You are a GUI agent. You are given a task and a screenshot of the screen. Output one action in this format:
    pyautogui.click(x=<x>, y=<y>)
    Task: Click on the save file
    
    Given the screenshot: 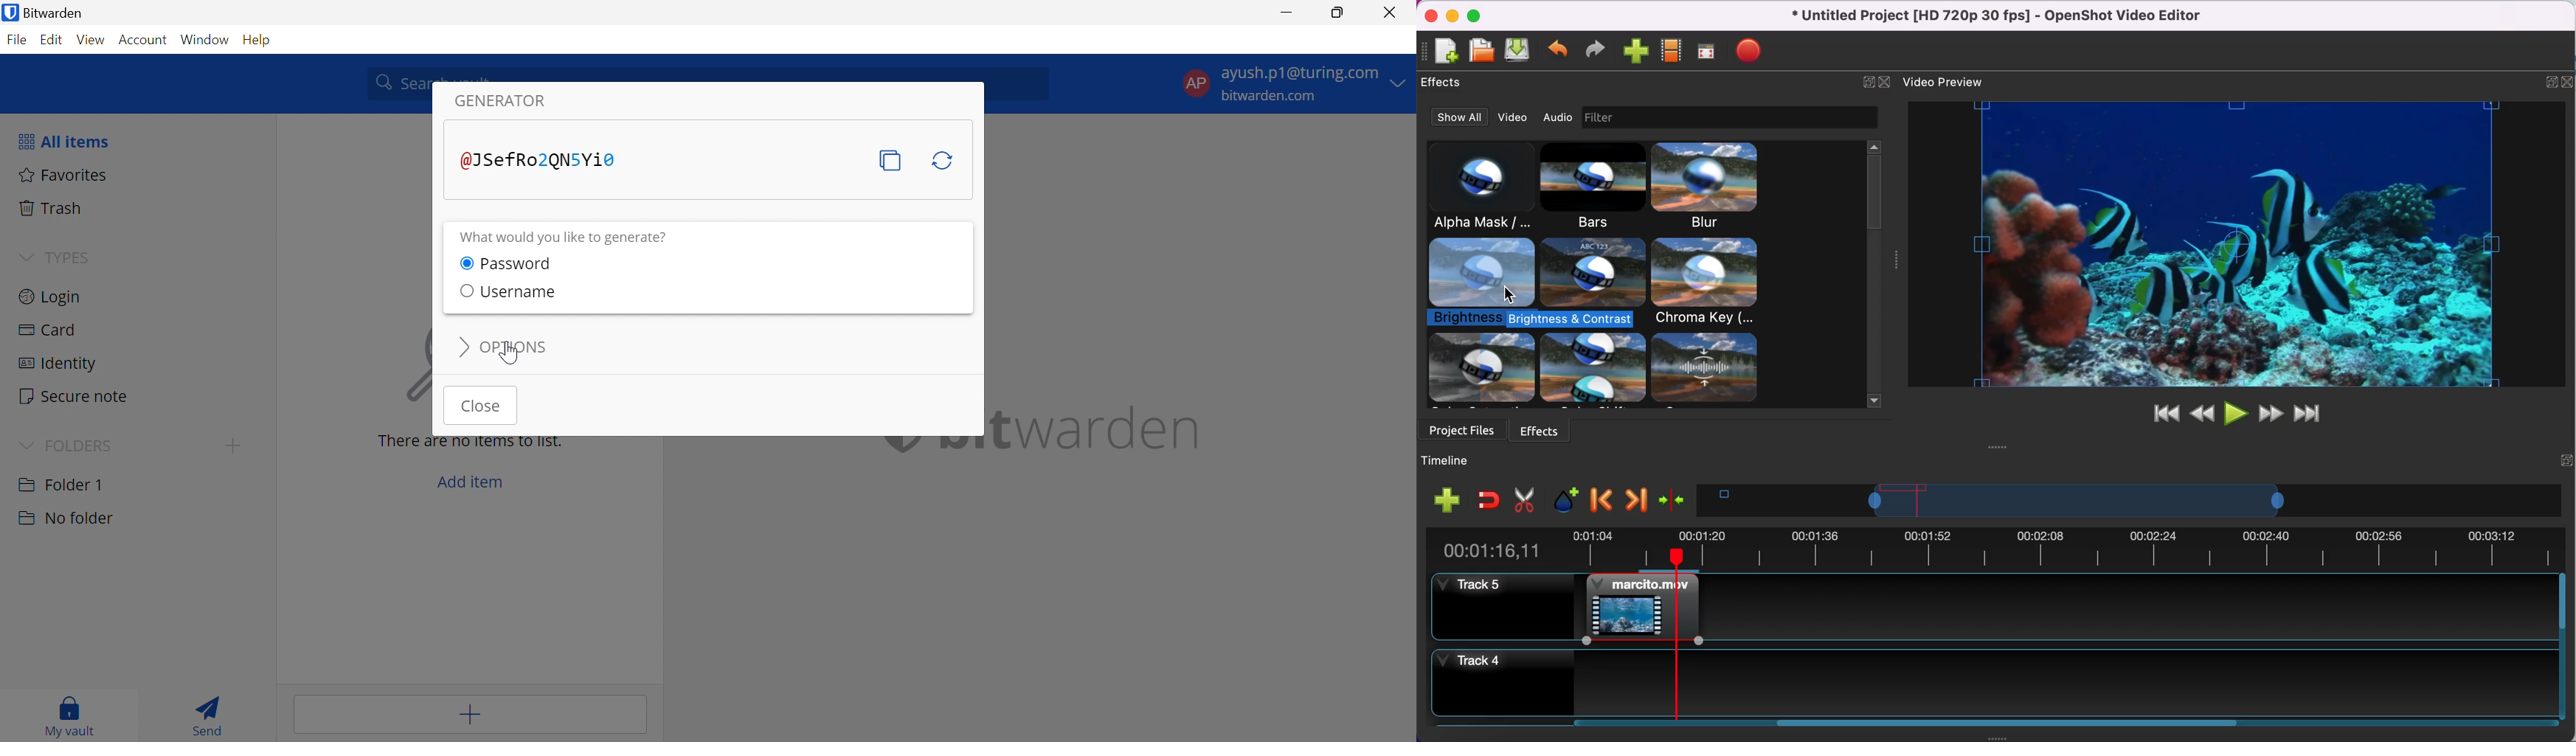 What is the action you would take?
    pyautogui.click(x=1519, y=51)
    